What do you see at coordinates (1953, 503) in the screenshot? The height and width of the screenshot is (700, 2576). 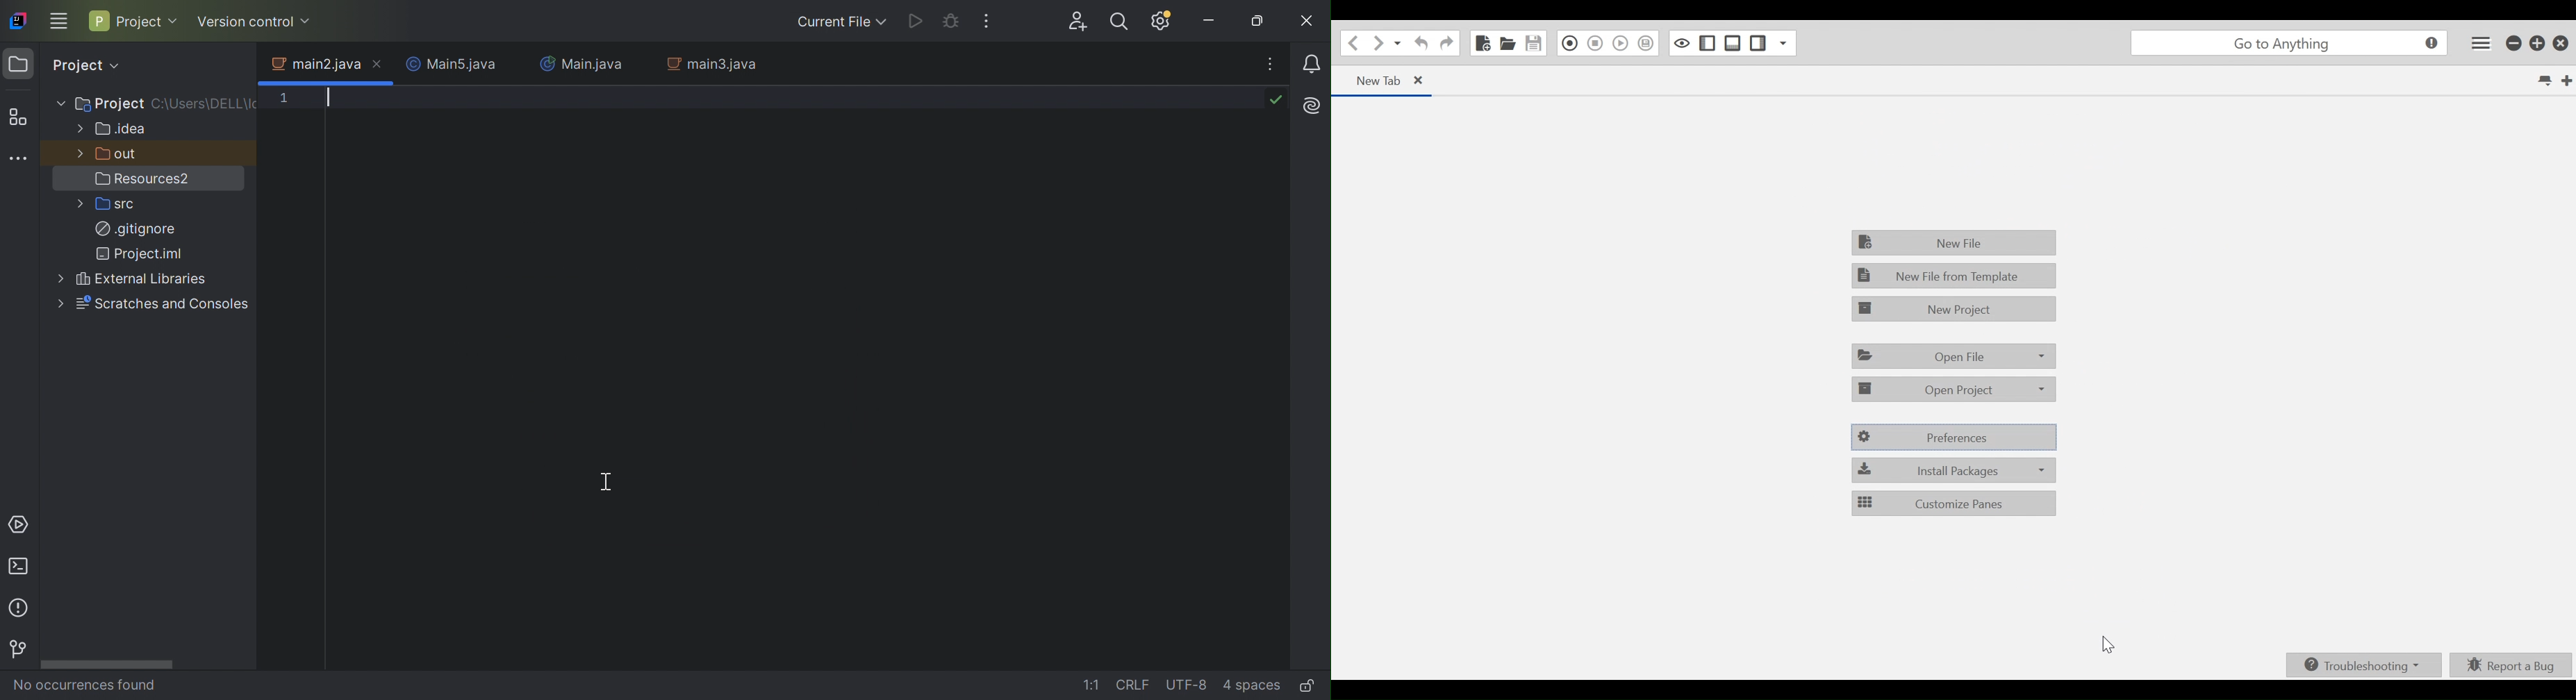 I see `Customize Panes` at bounding box center [1953, 503].